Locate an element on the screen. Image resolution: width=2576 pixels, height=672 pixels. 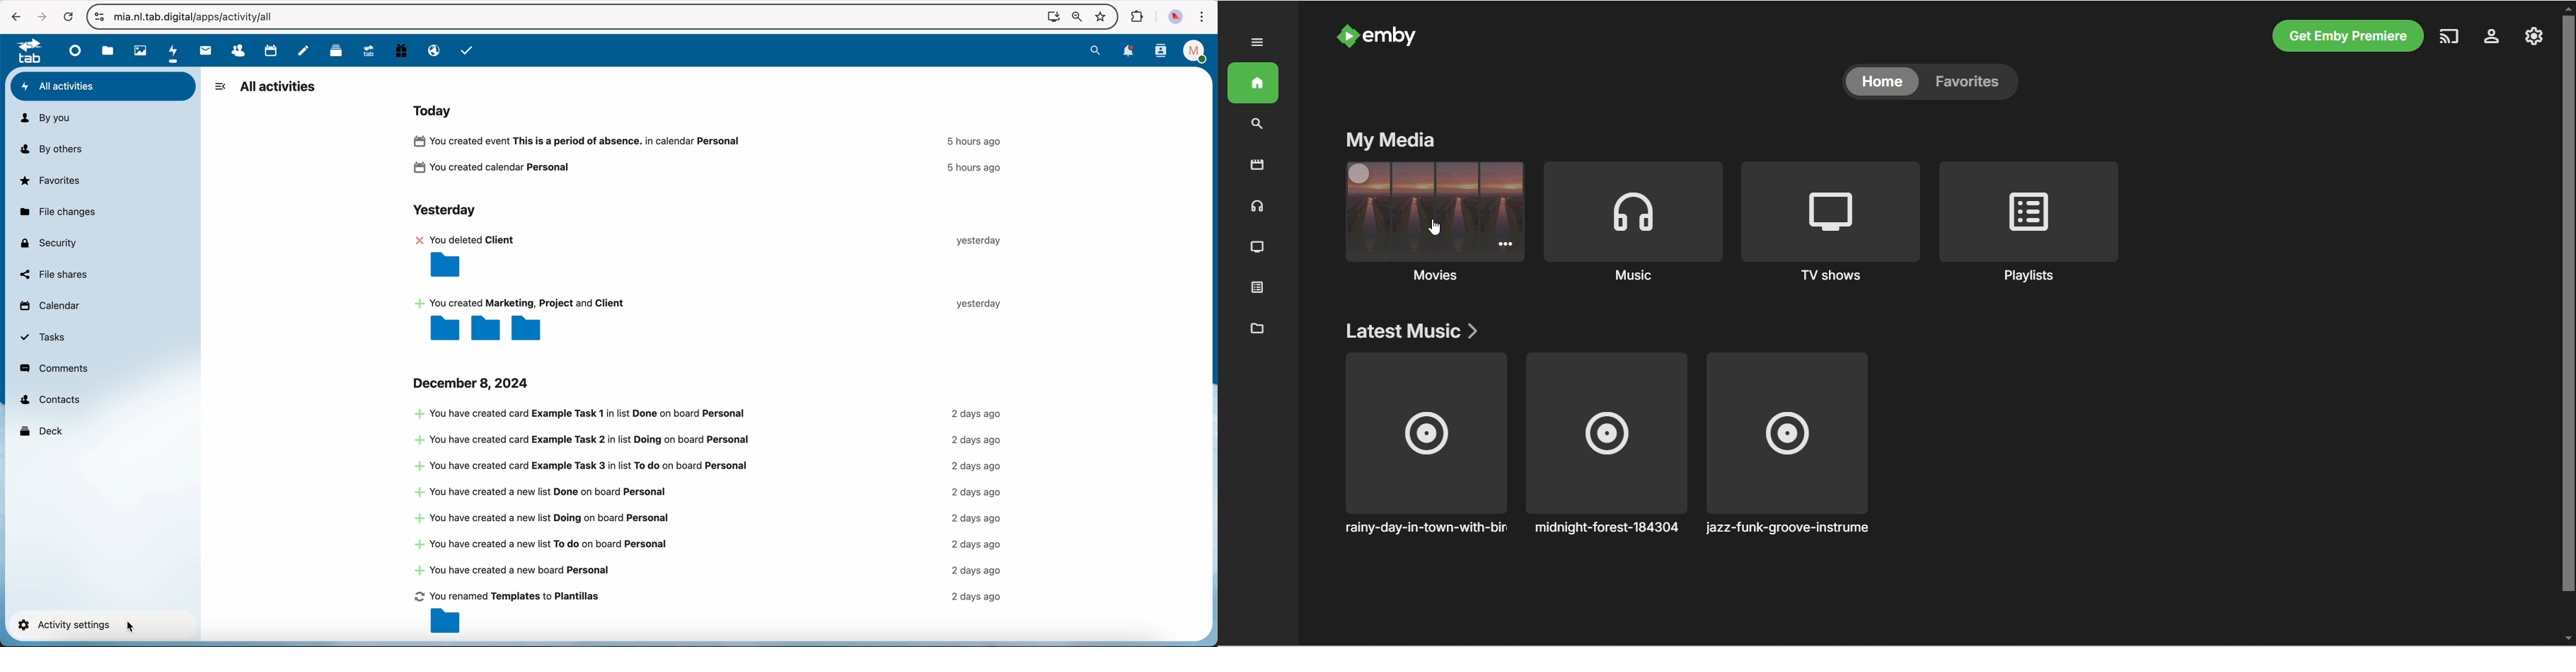
zoom out is located at coordinates (1076, 18).